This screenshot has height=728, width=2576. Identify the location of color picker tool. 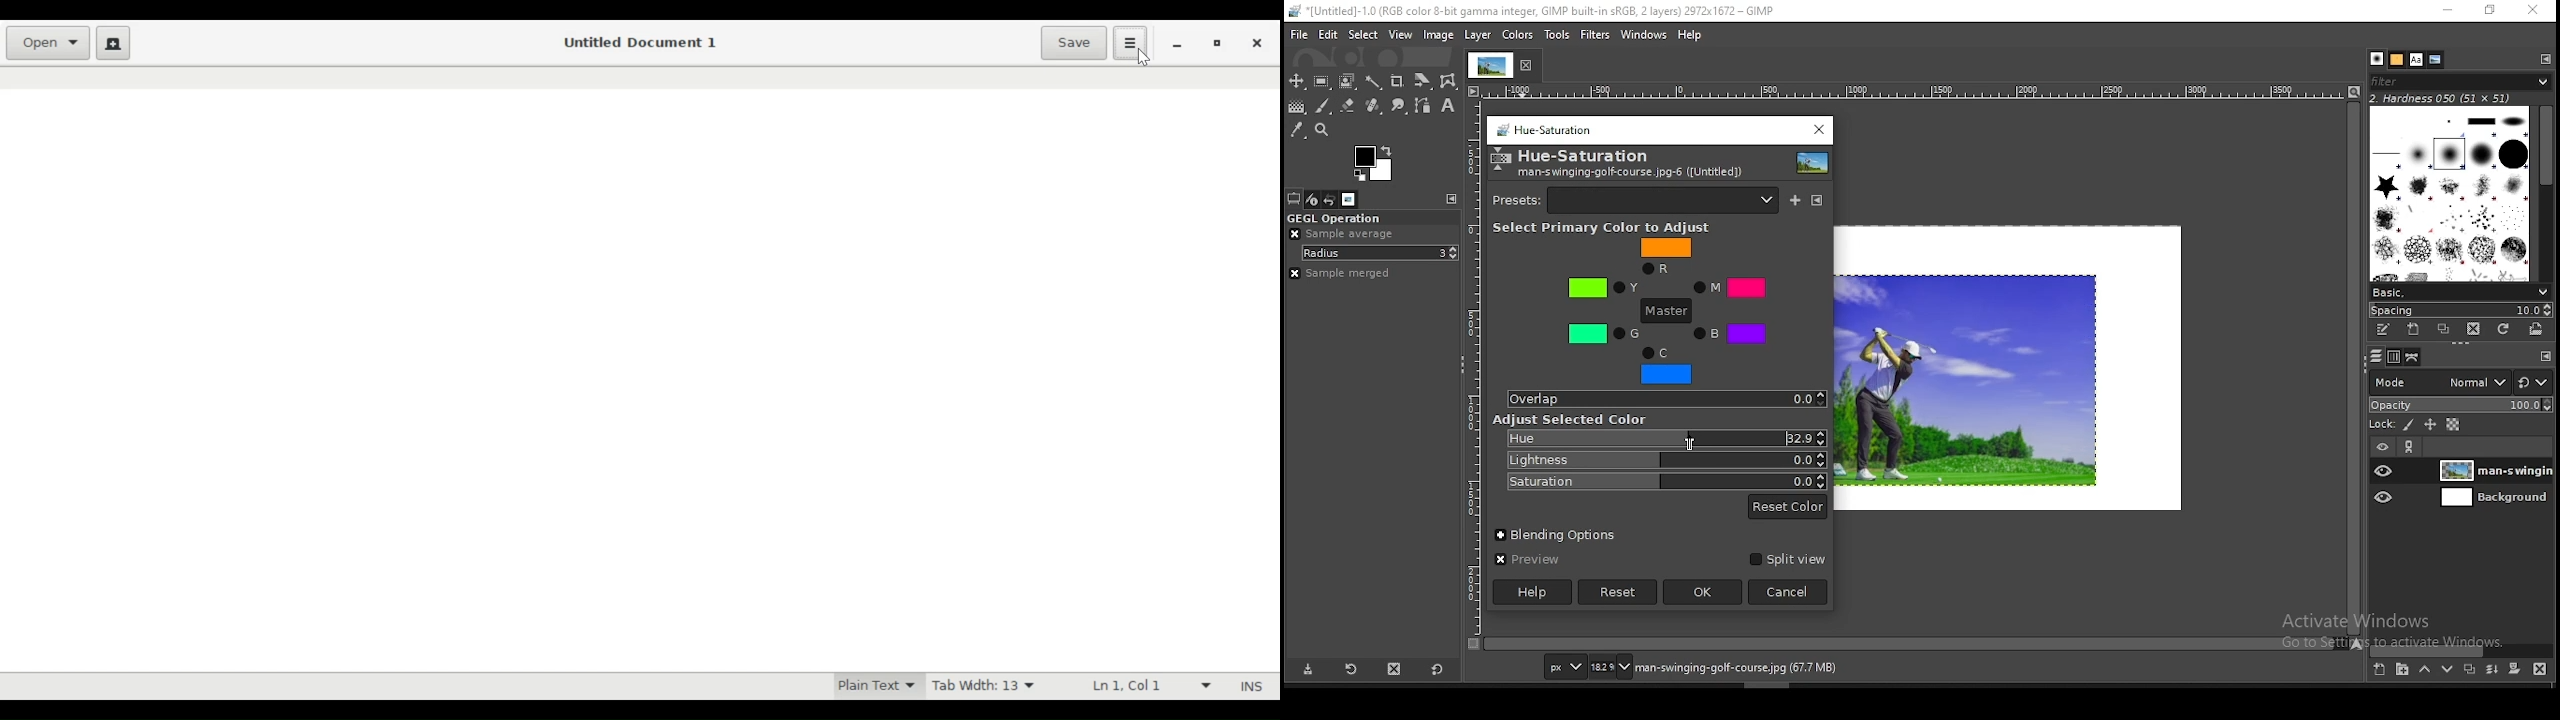
(1298, 129).